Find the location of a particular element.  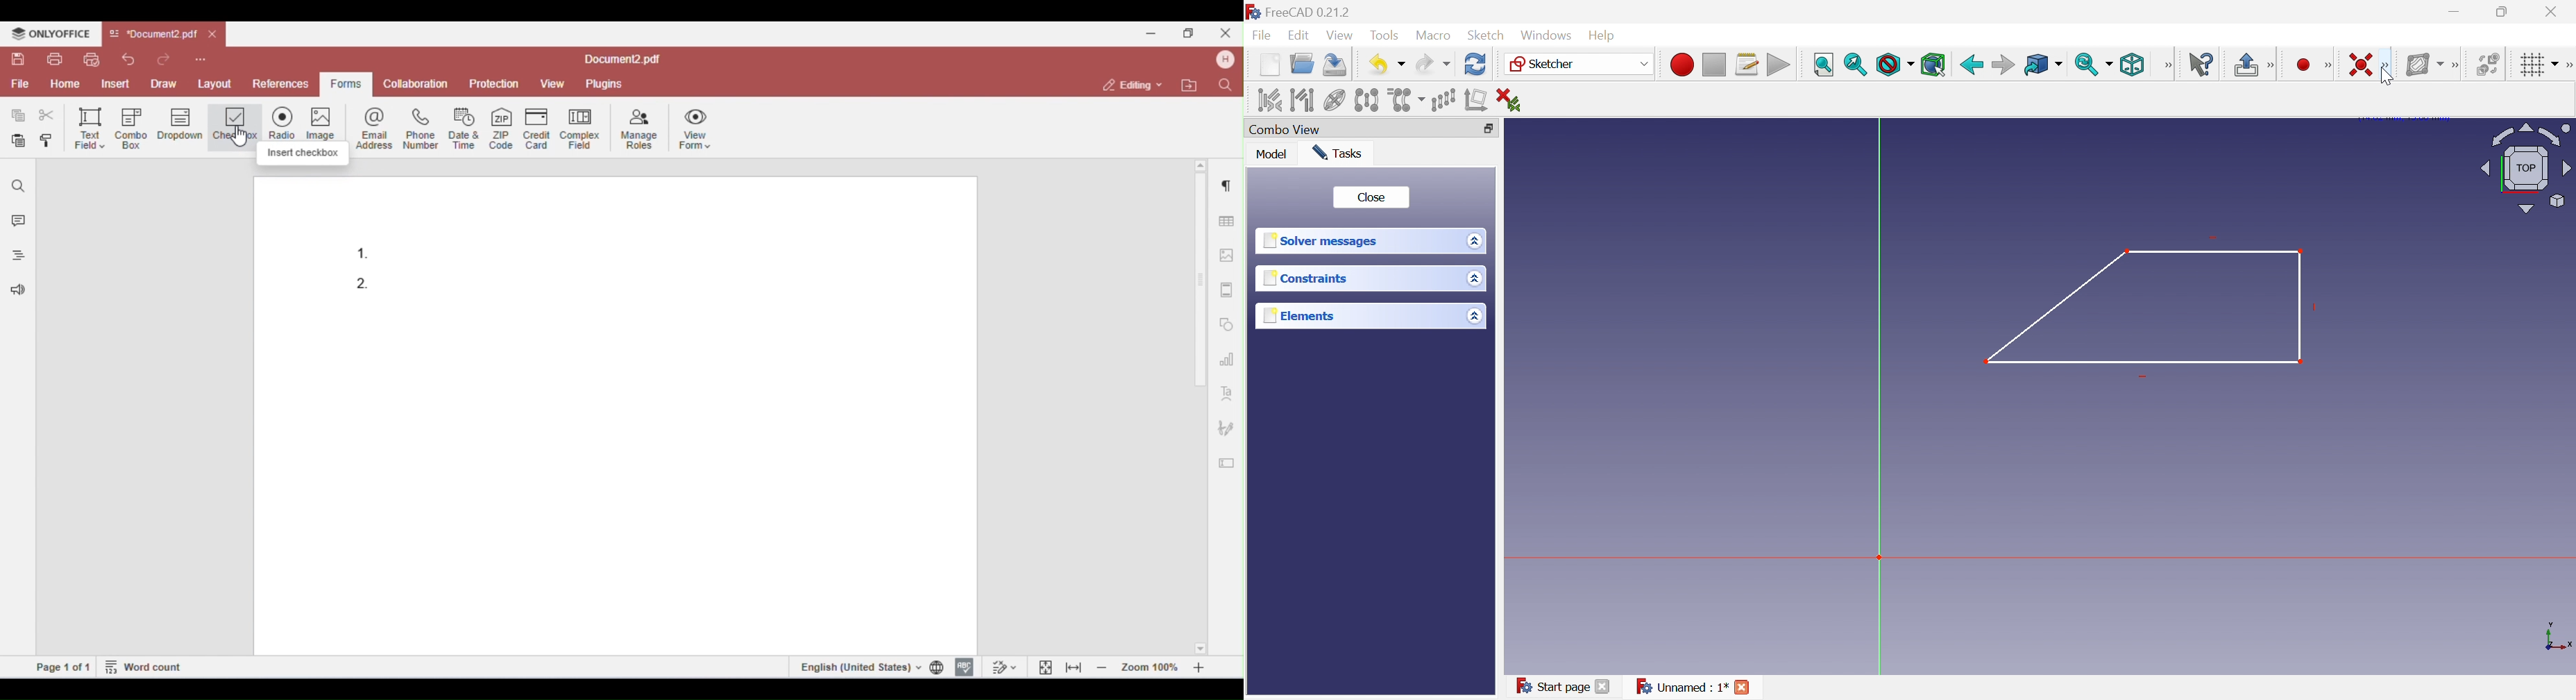

Close is located at coordinates (1604, 688).